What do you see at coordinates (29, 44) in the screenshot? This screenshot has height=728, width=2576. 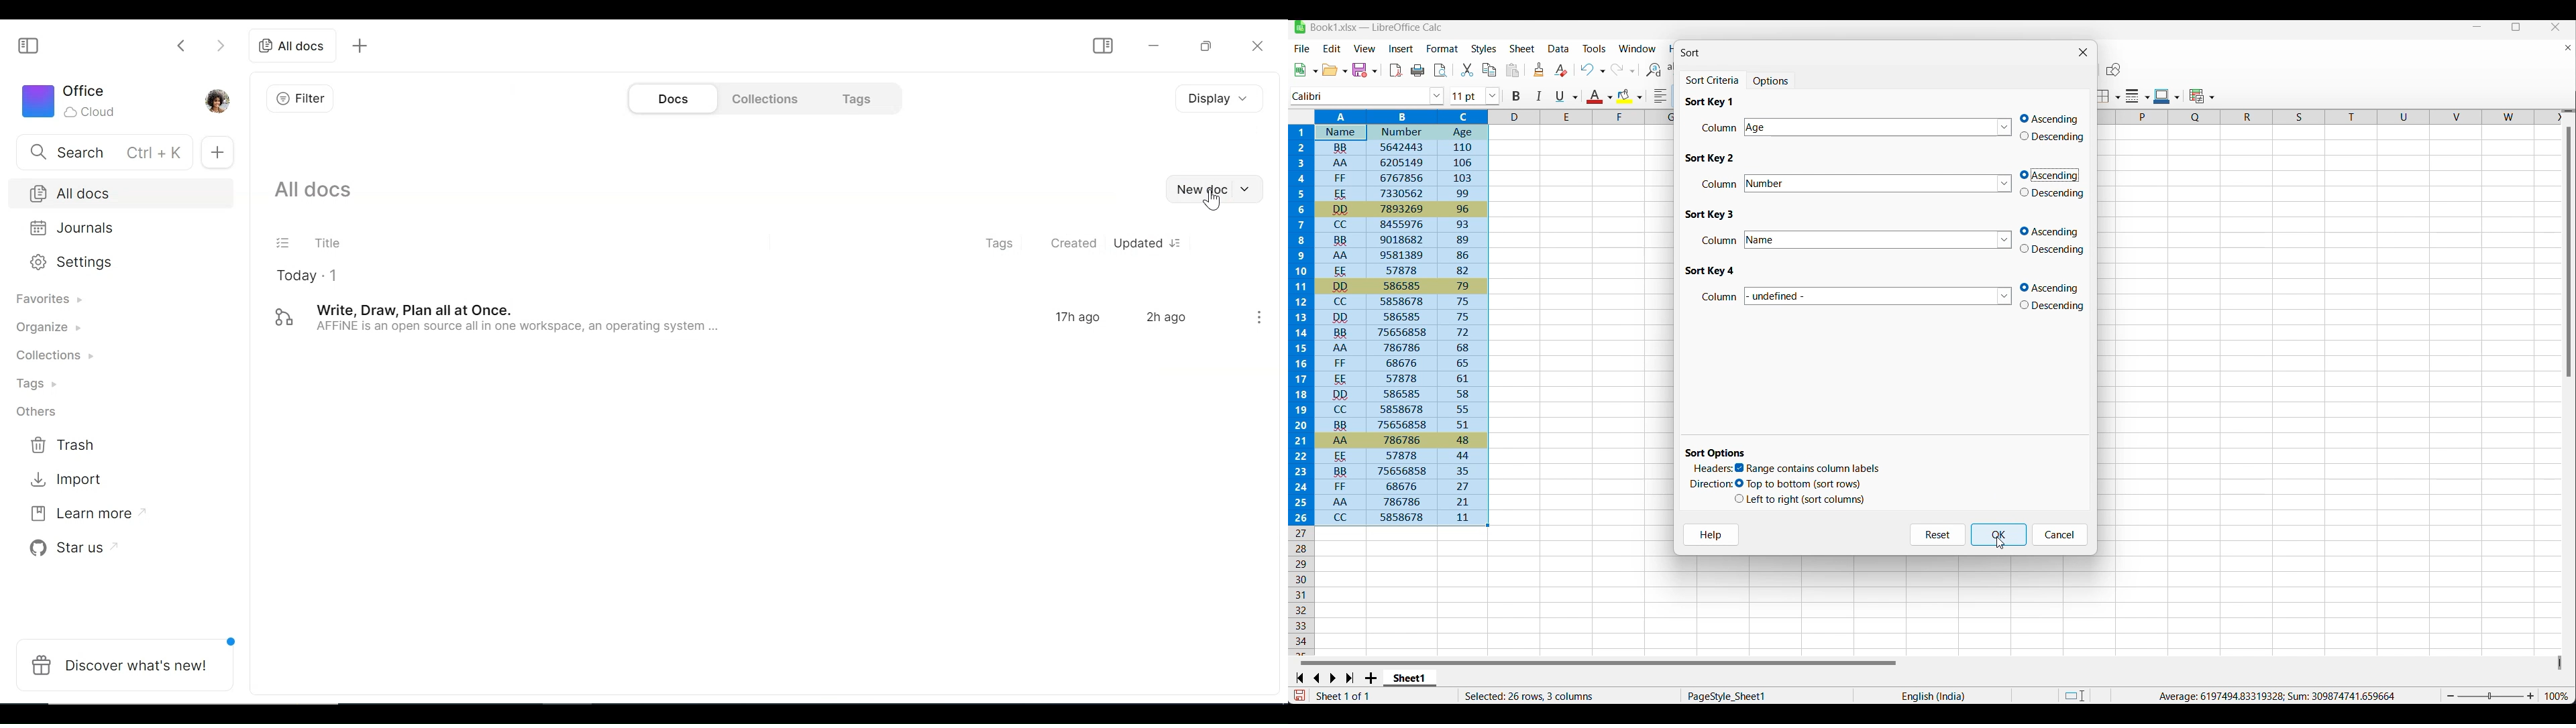 I see `Show/Hide Sidebar` at bounding box center [29, 44].